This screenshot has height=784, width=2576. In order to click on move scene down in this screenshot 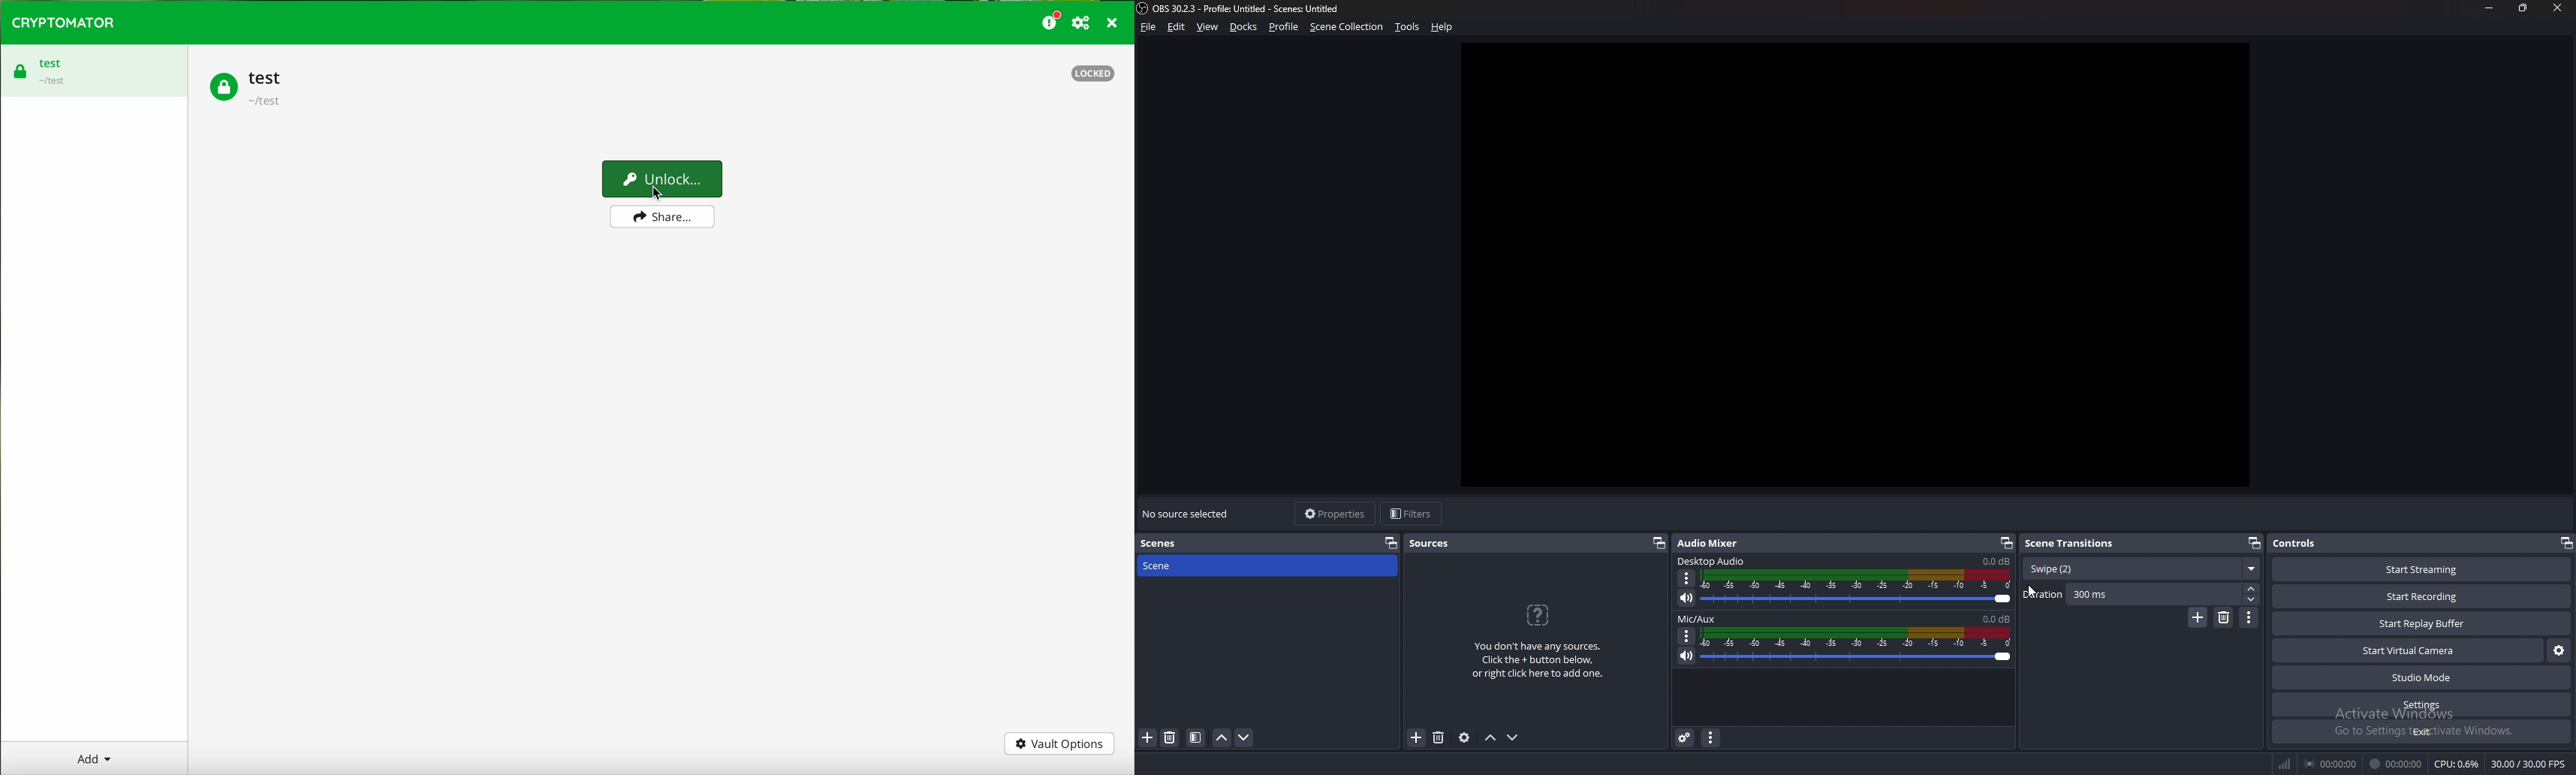, I will do `click(1244, 738)`.